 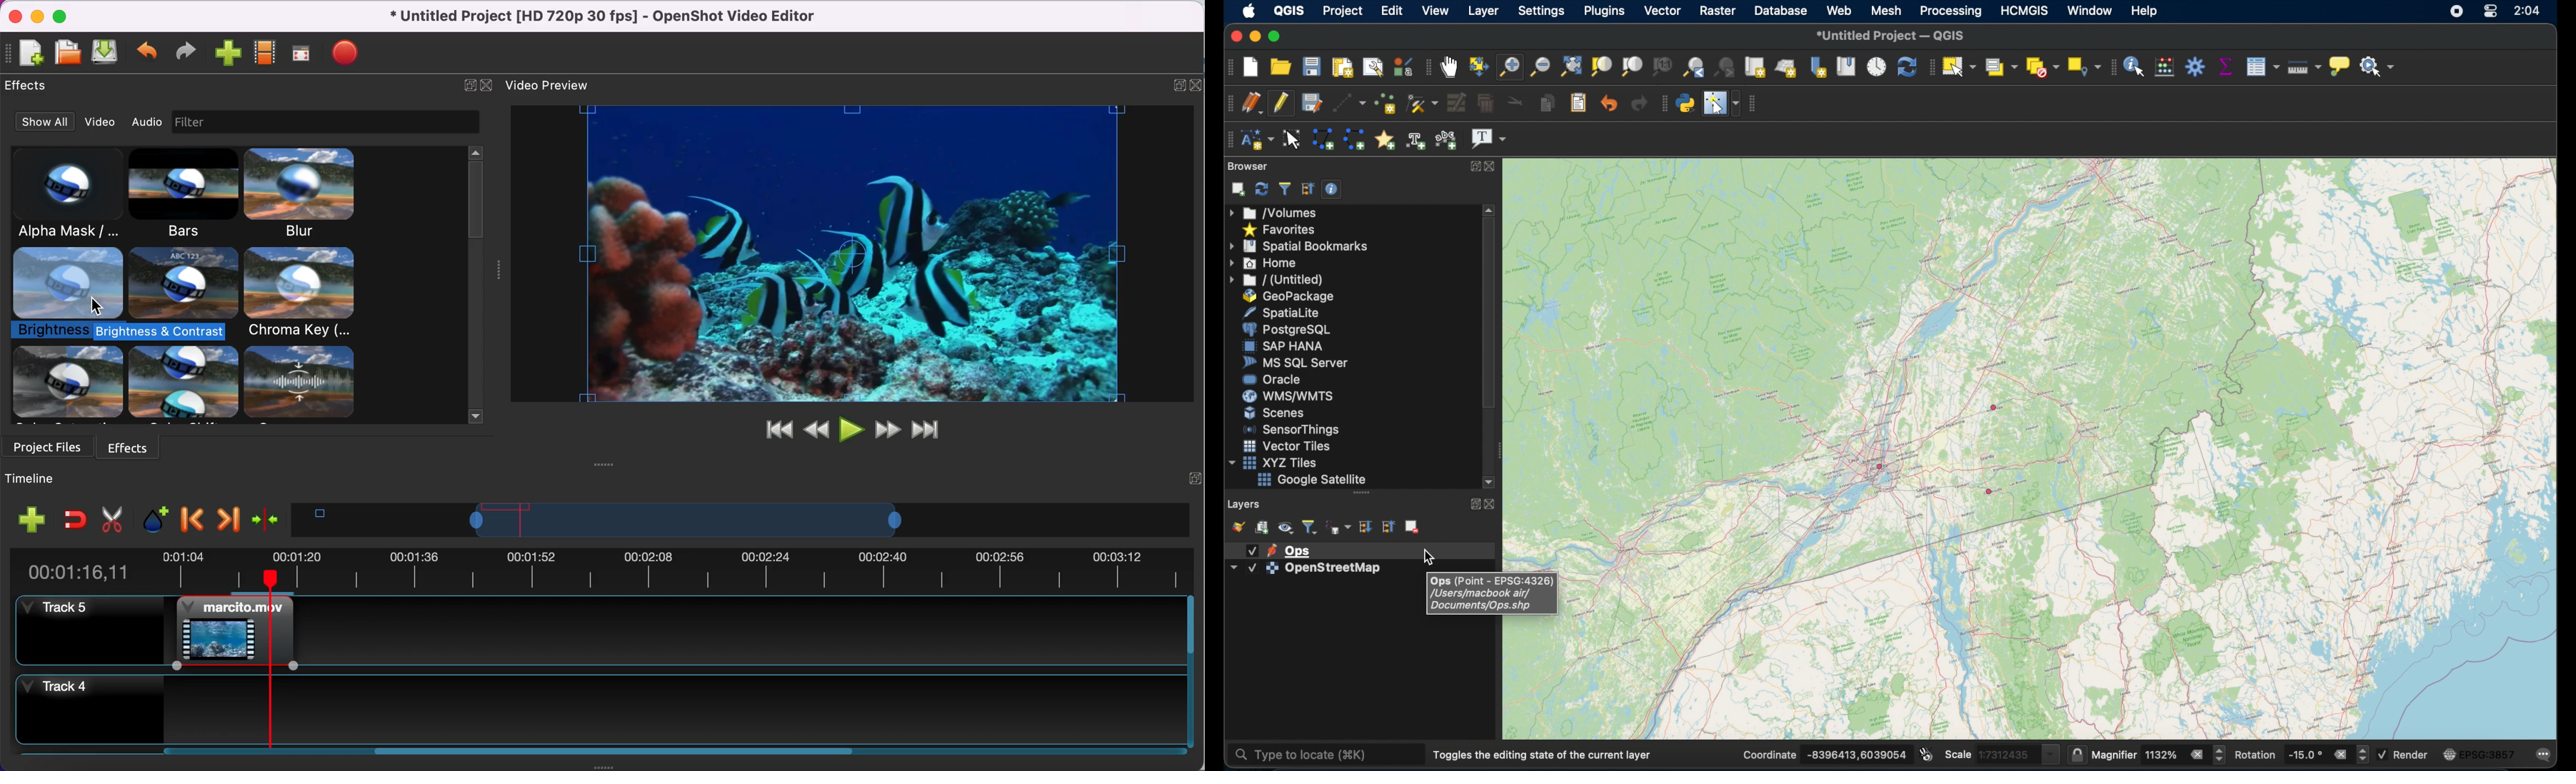 I want to click on browser, so click(x=1246, y=166).